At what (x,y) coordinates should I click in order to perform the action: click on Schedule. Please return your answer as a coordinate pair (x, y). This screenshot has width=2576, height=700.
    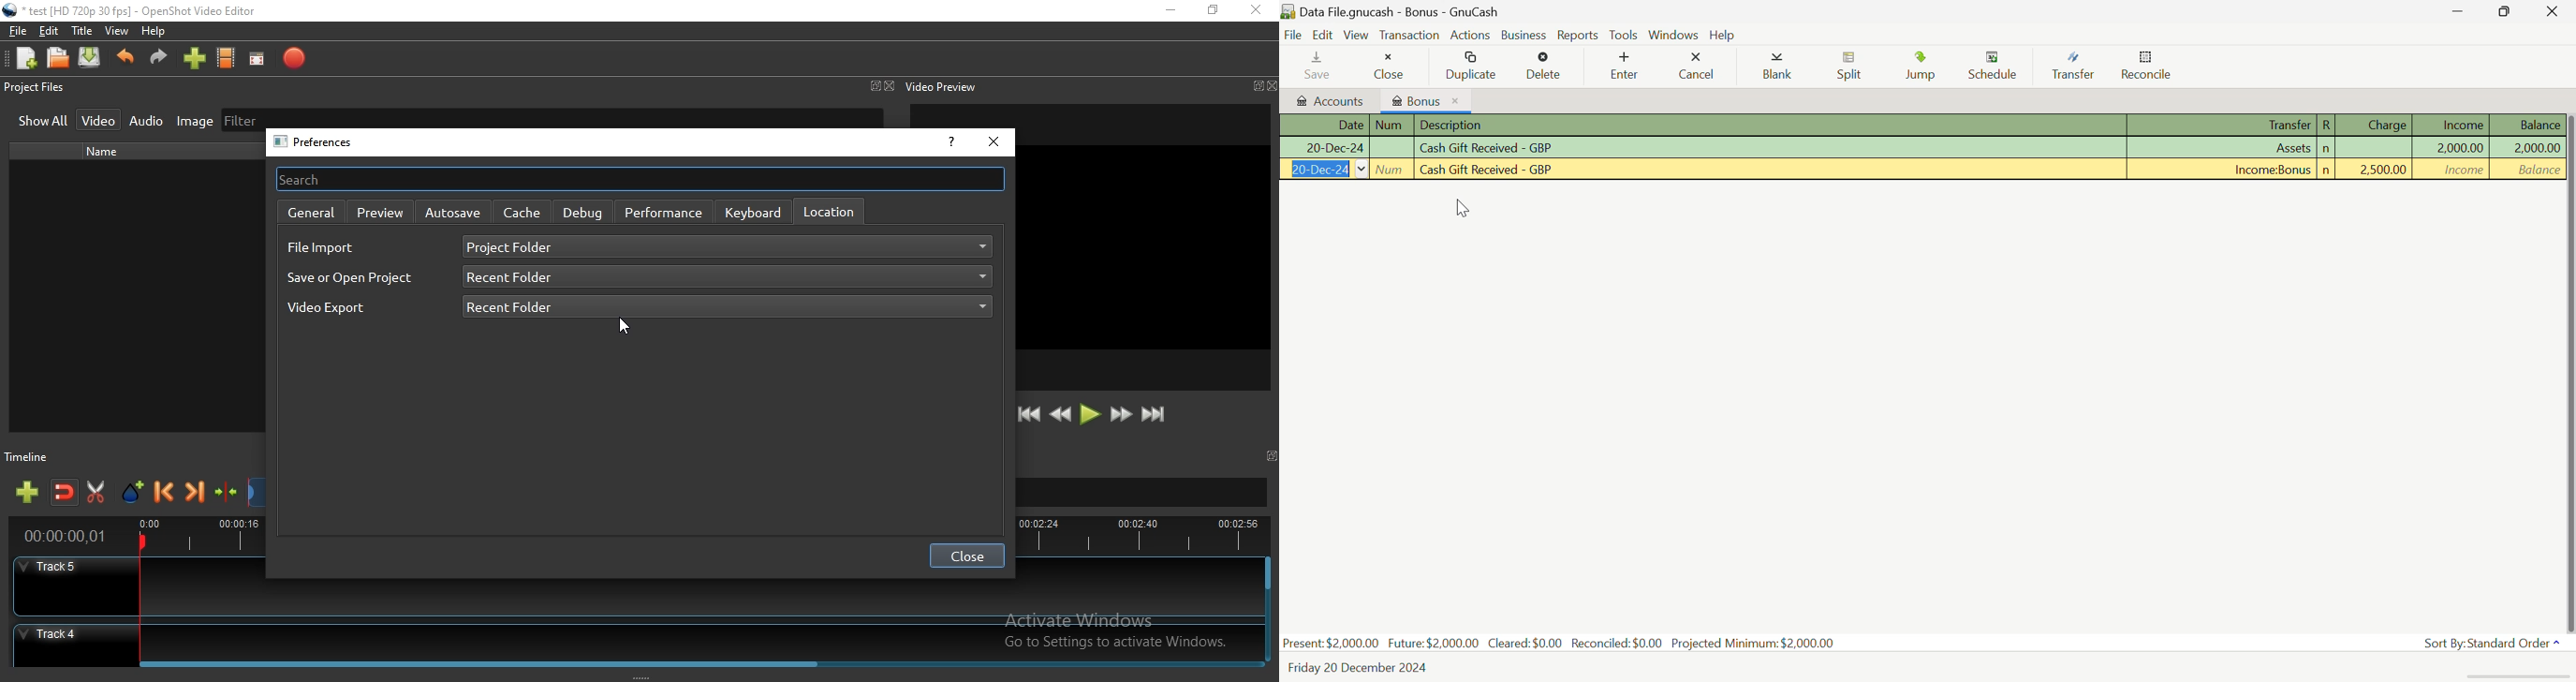
    Looking at the image, I should click on (1997, 66).